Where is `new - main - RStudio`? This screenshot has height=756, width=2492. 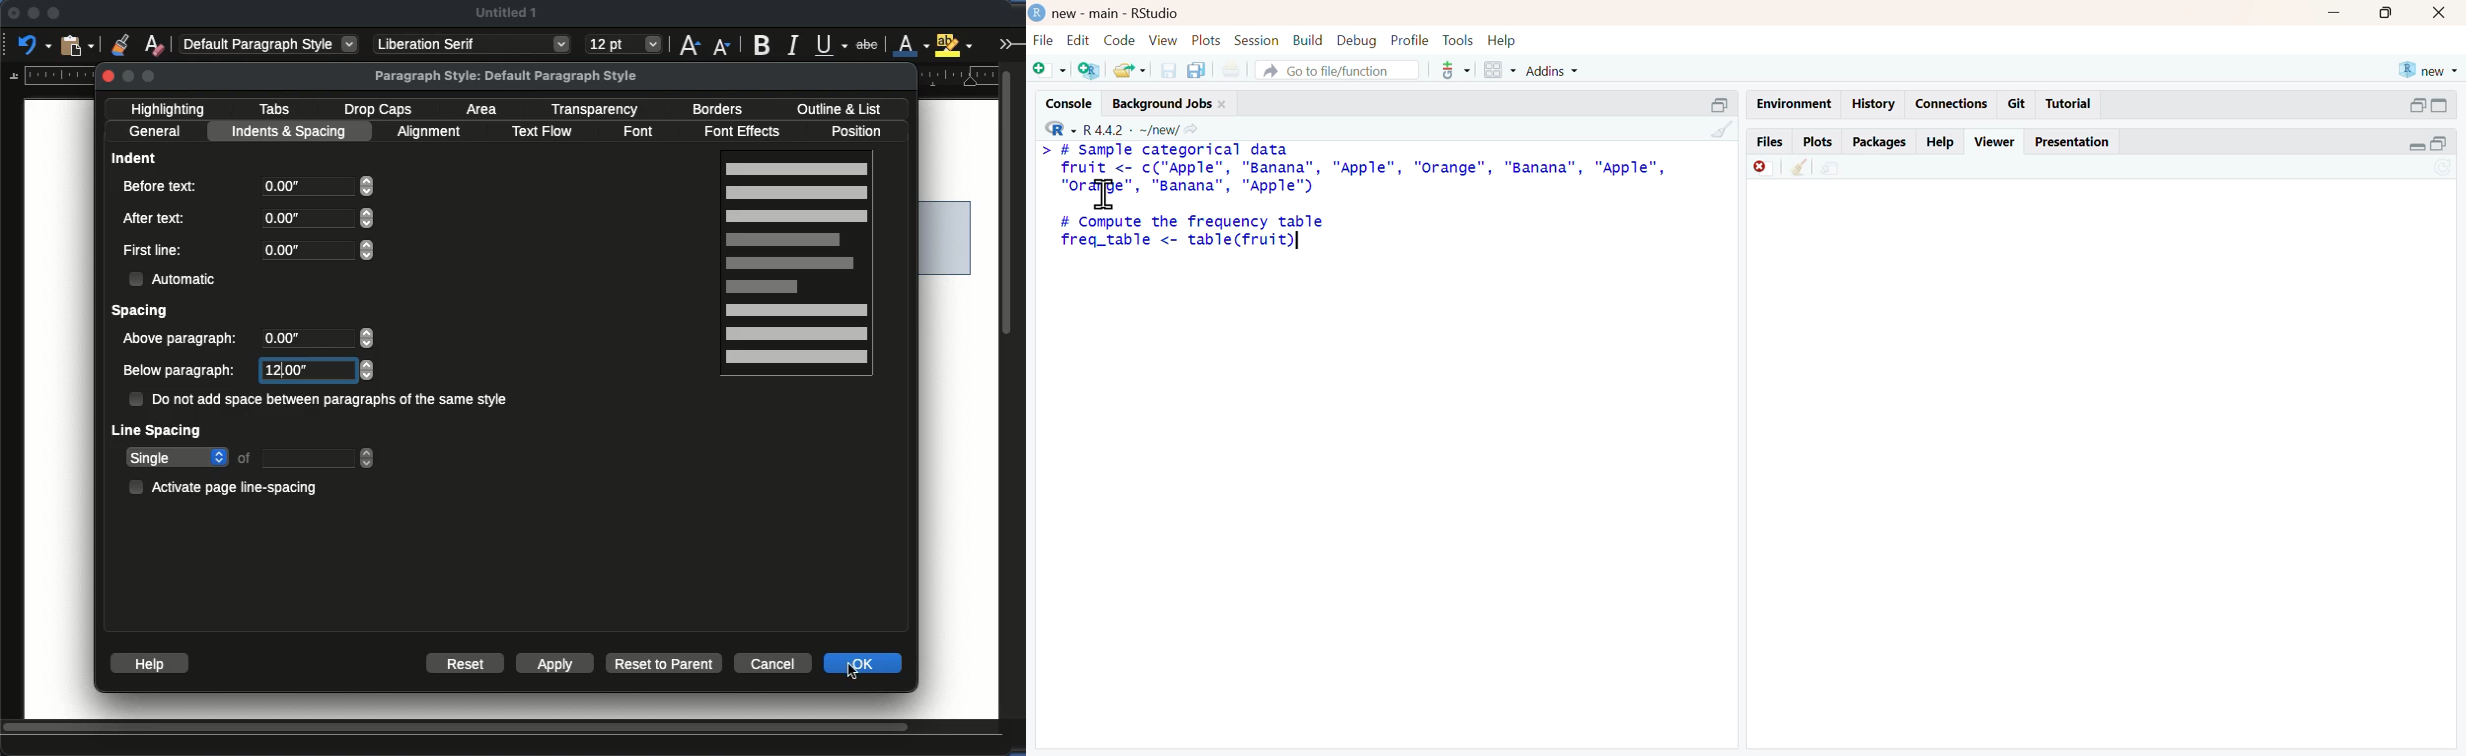 new - main - RStudio is located at coordinates (1106, 14).